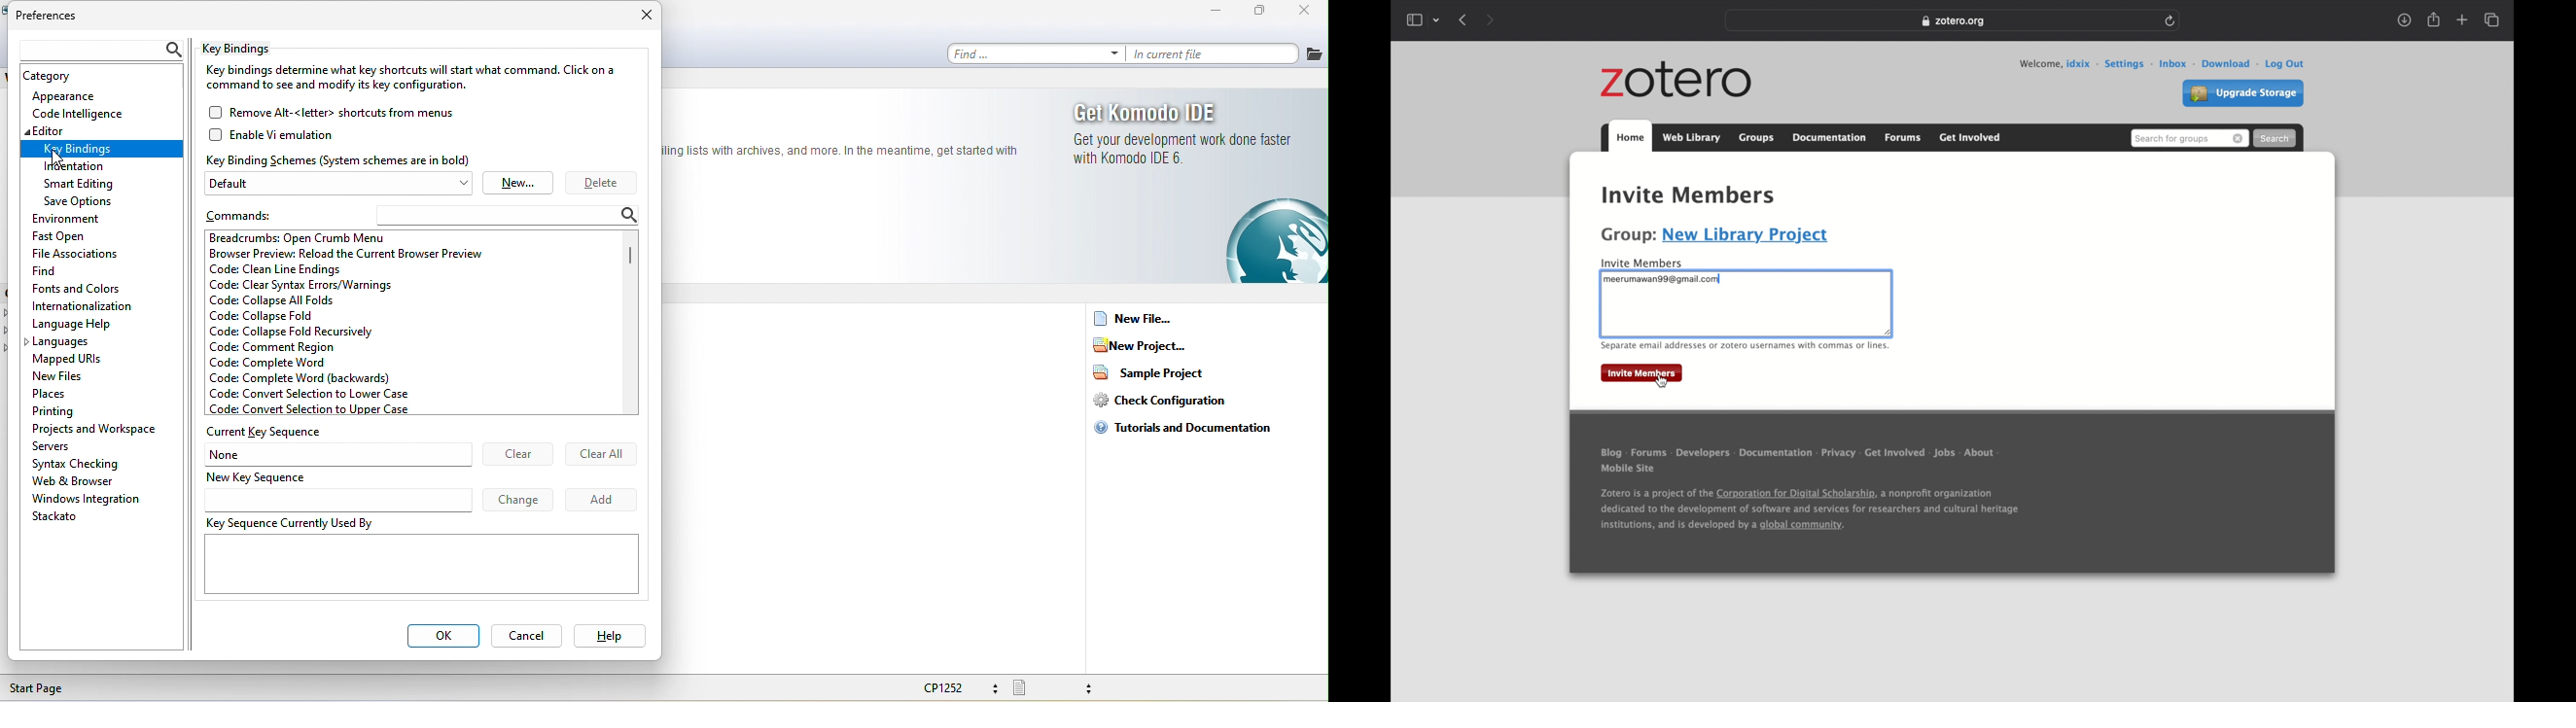 The height and width of the screenshot is (728, 2576). I want to click on user id, so click(2082, 63).